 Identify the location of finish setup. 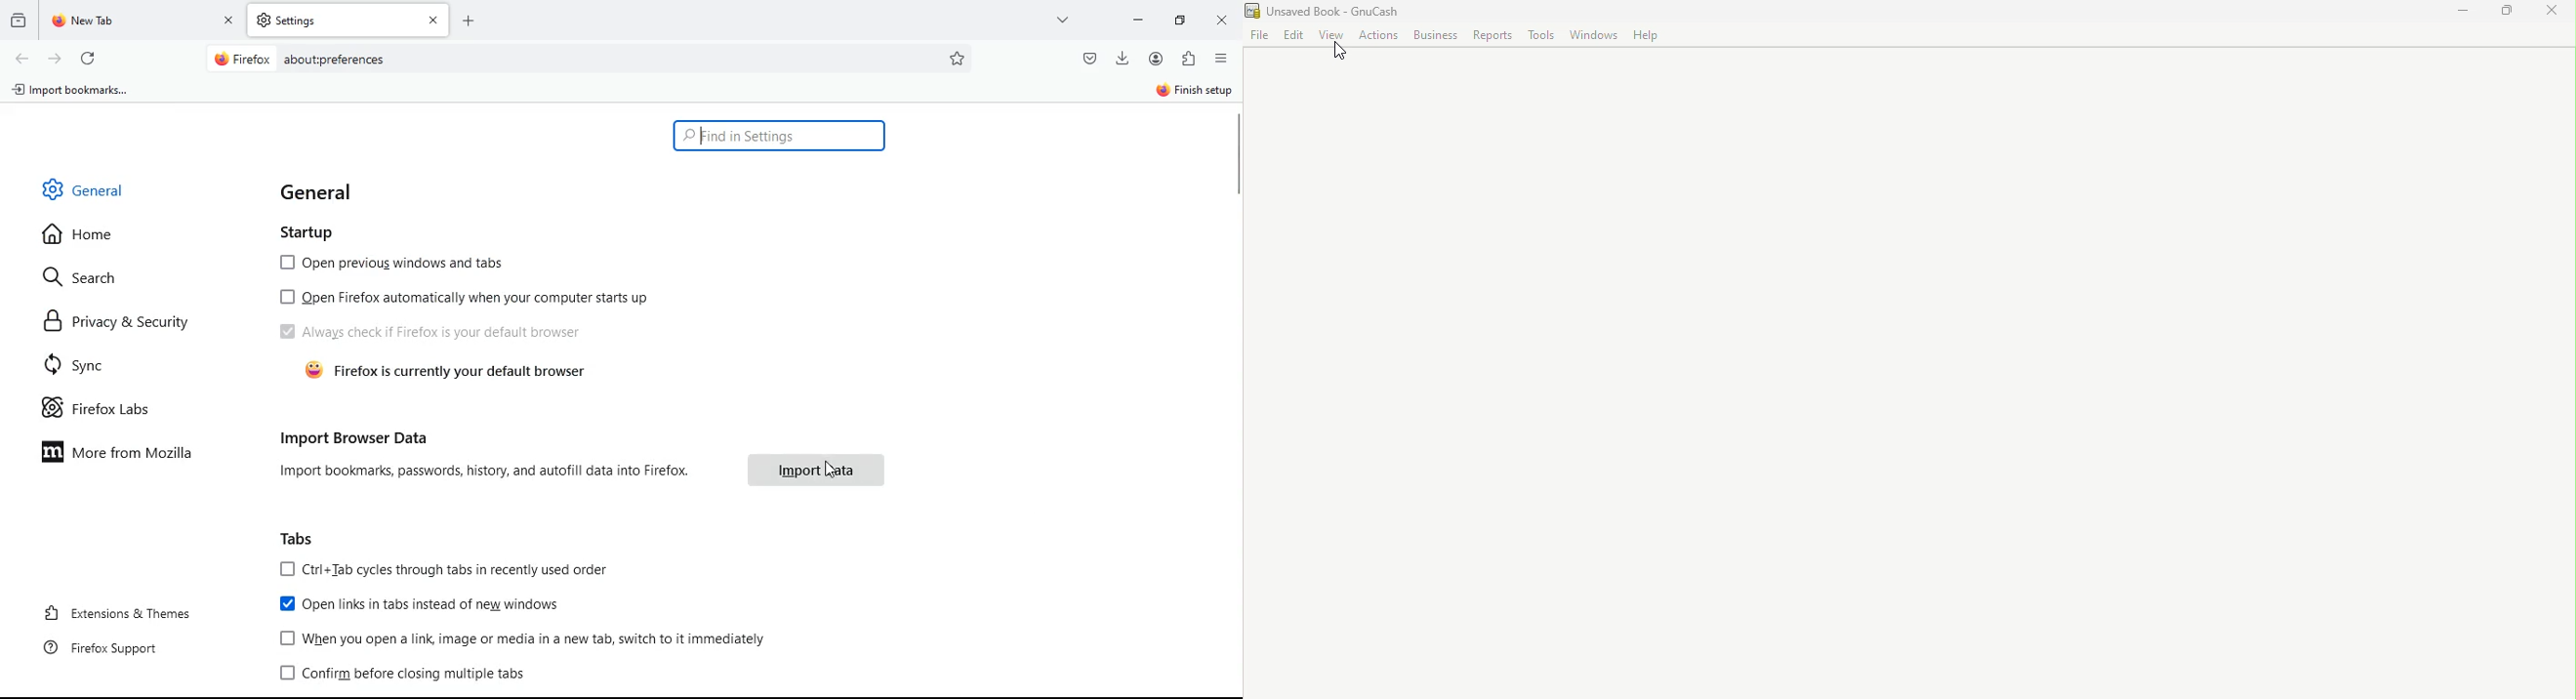
(1190, 93).